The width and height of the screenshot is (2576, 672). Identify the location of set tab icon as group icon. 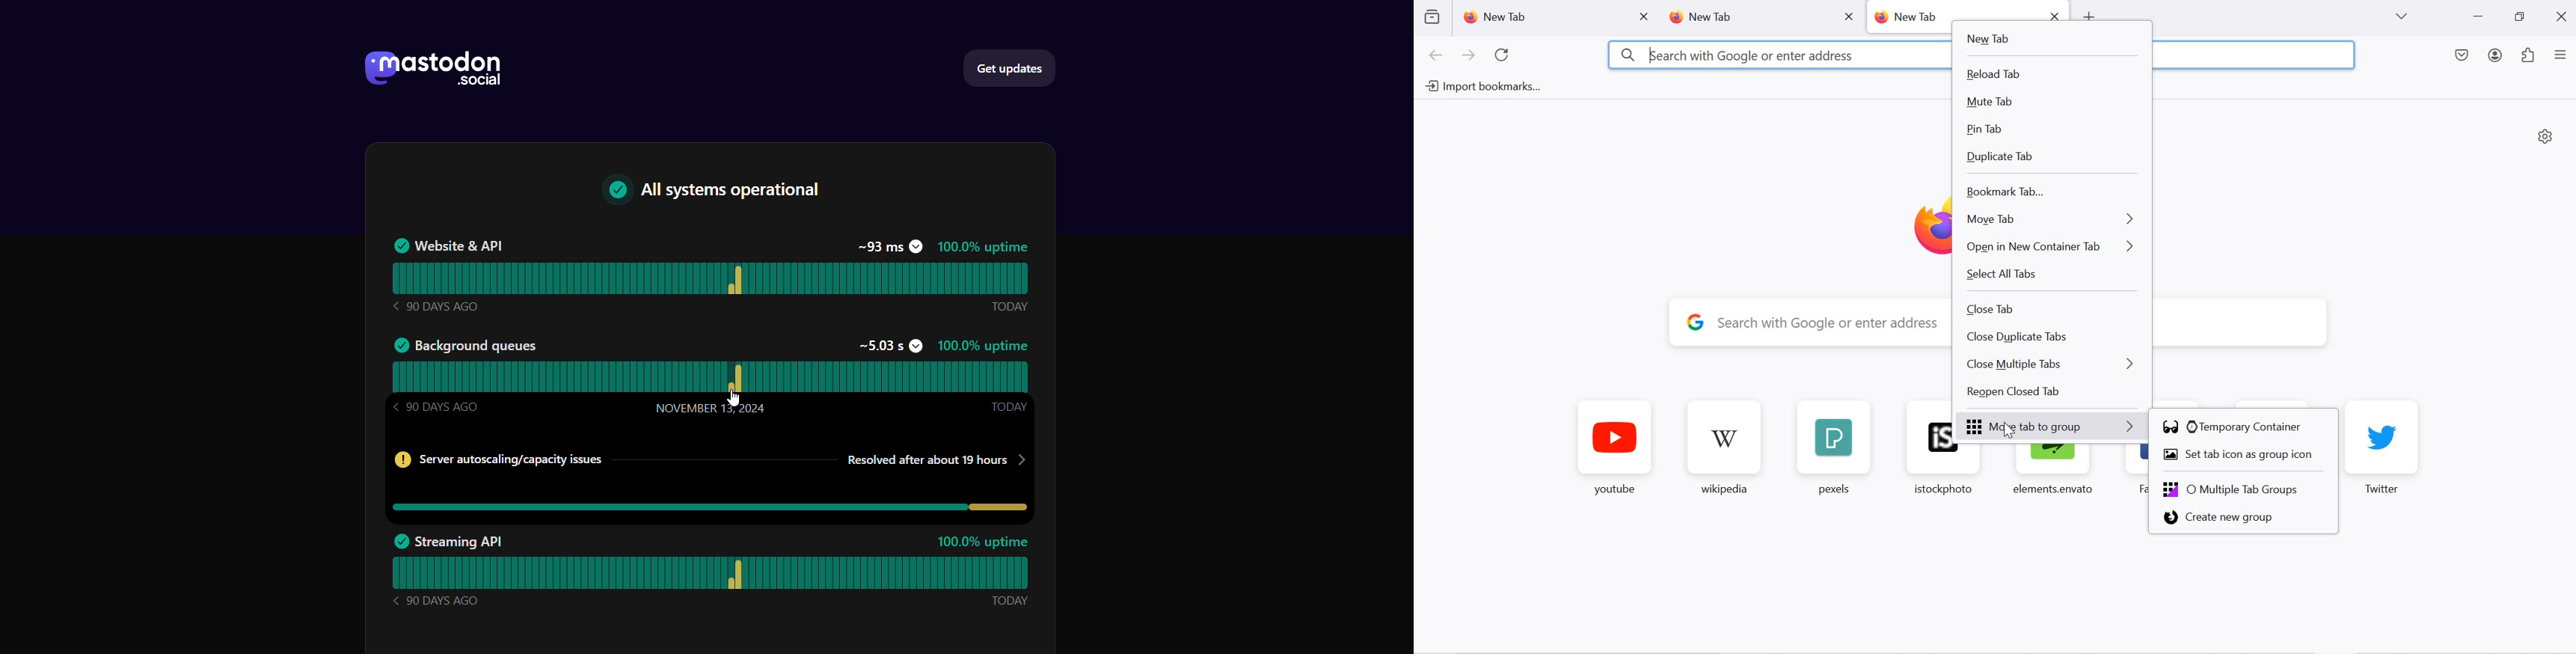
(2241, 455).